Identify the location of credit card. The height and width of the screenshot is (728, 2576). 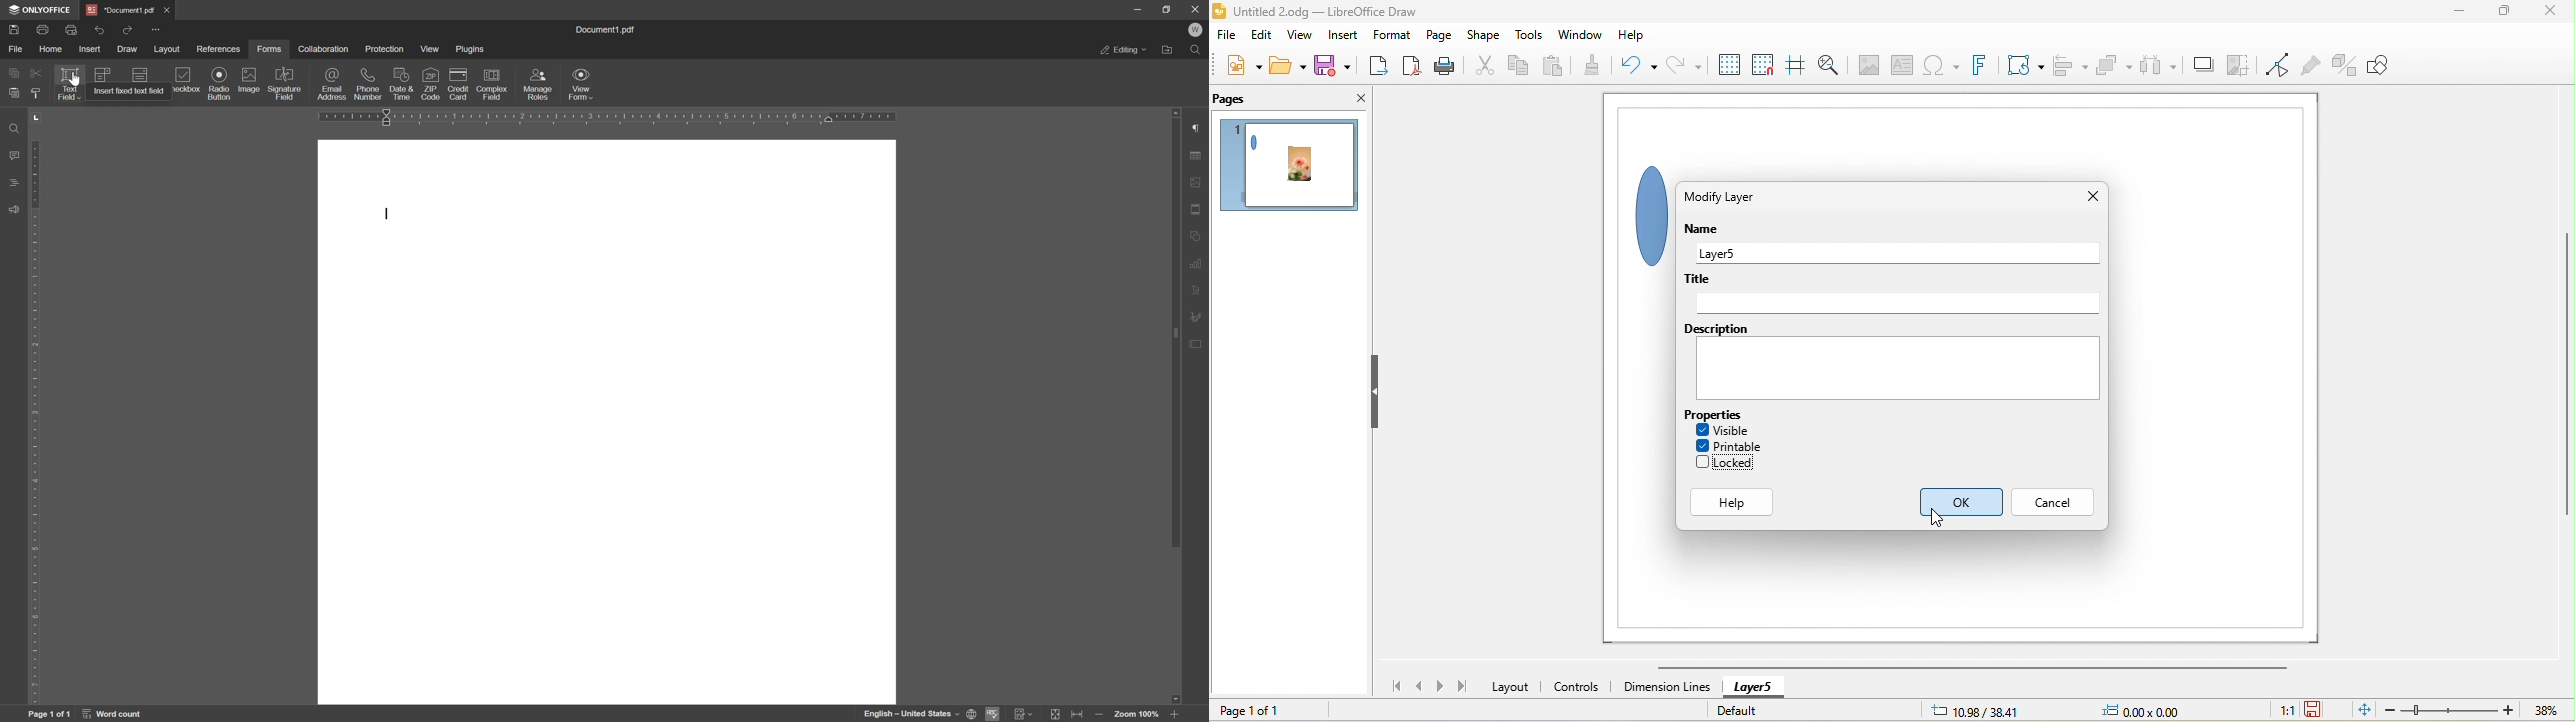
(458, 84).